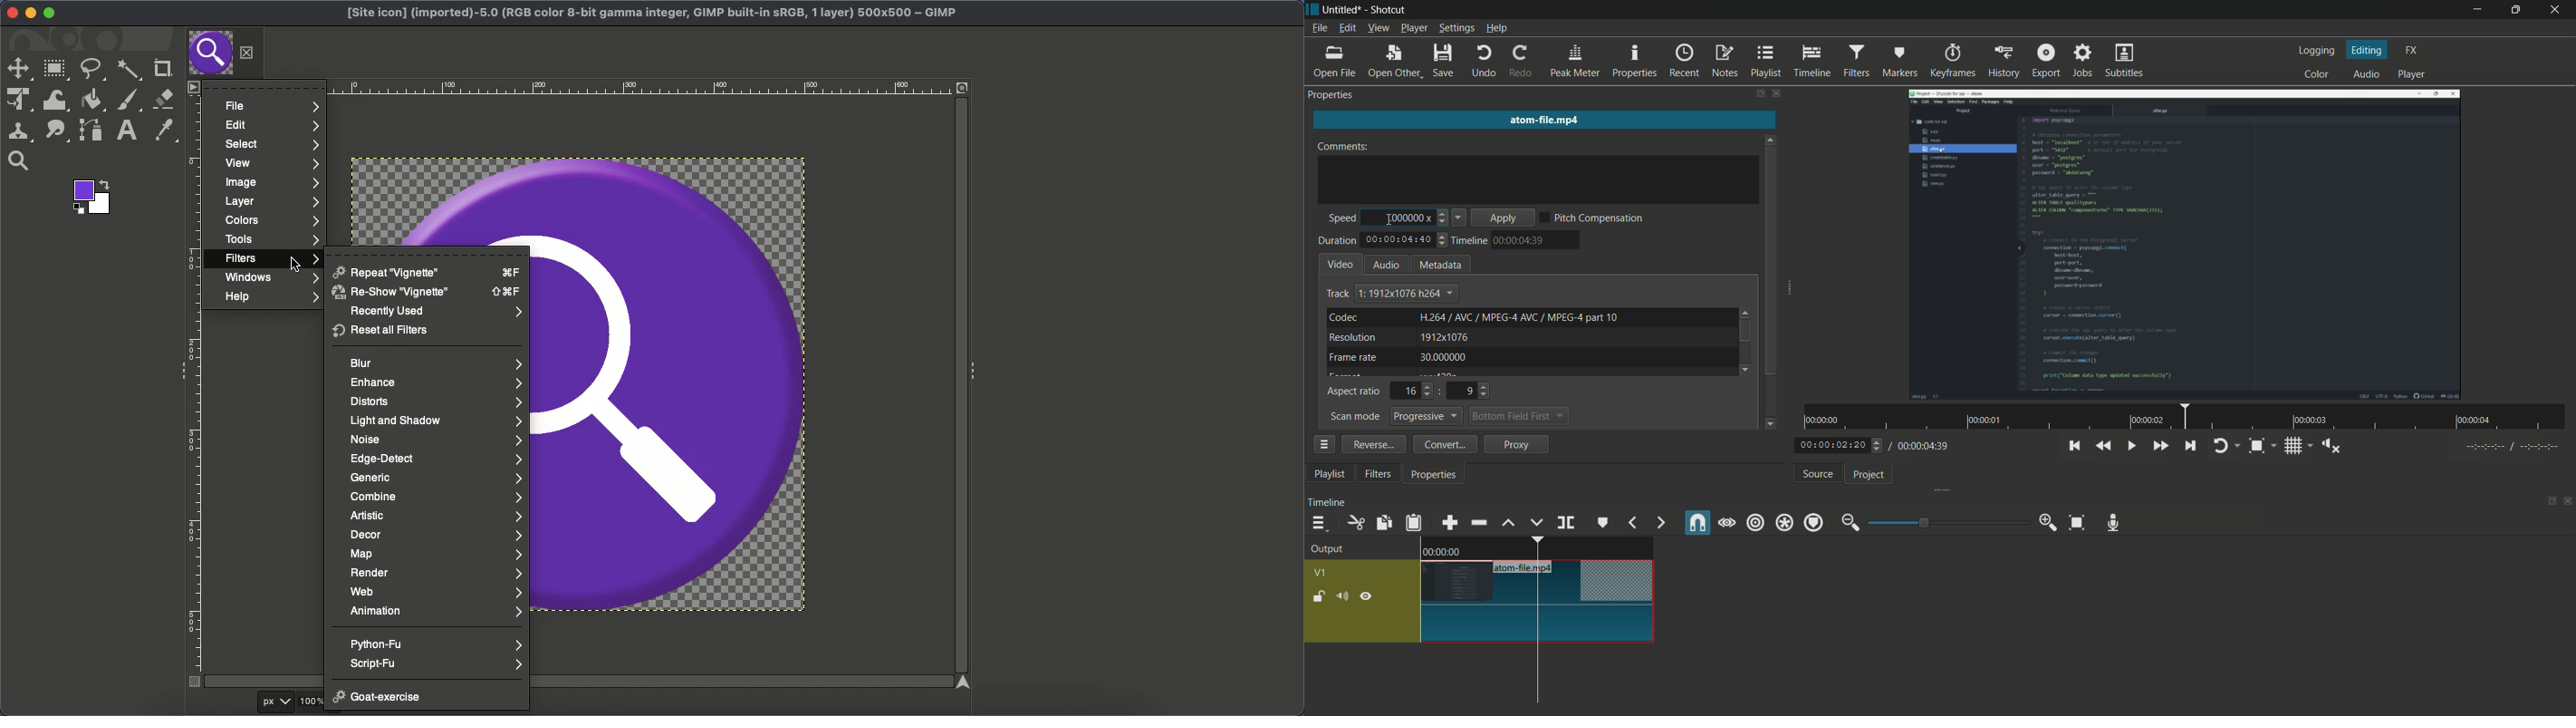  I want to click on timeline, so click(1327, 503).